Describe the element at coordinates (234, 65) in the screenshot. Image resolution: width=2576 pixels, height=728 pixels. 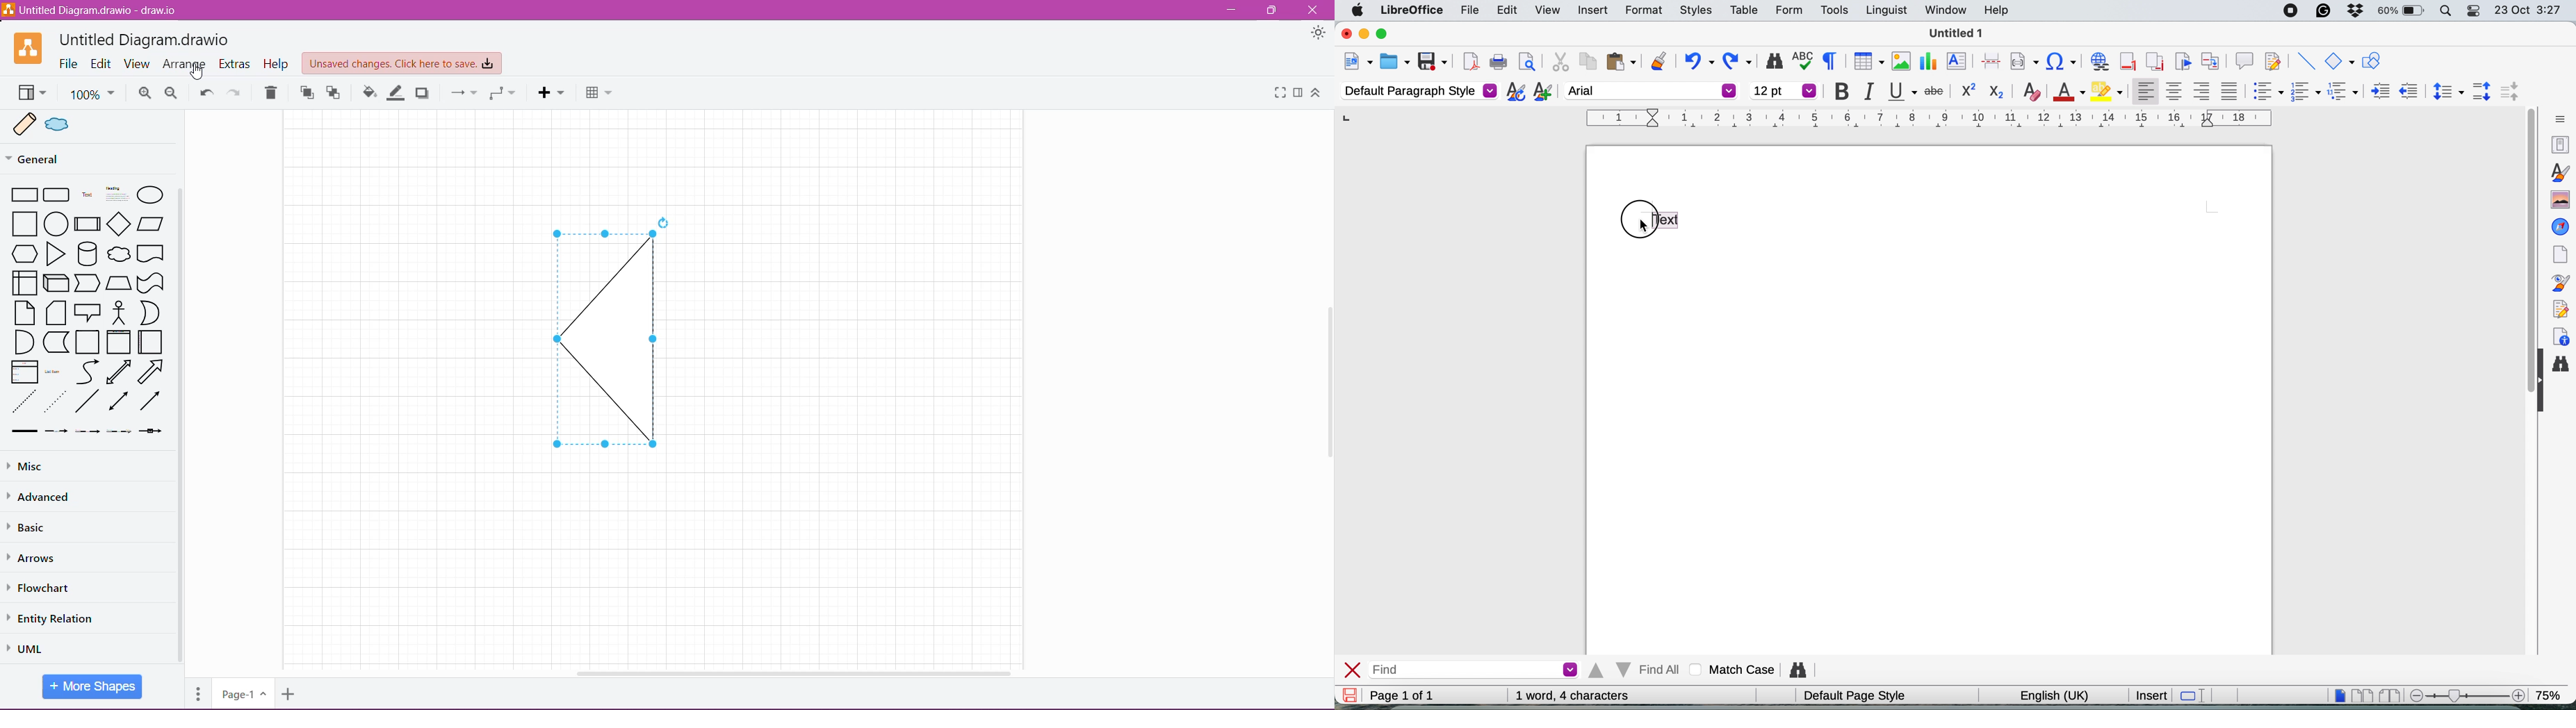
I see `Extras` at that location.